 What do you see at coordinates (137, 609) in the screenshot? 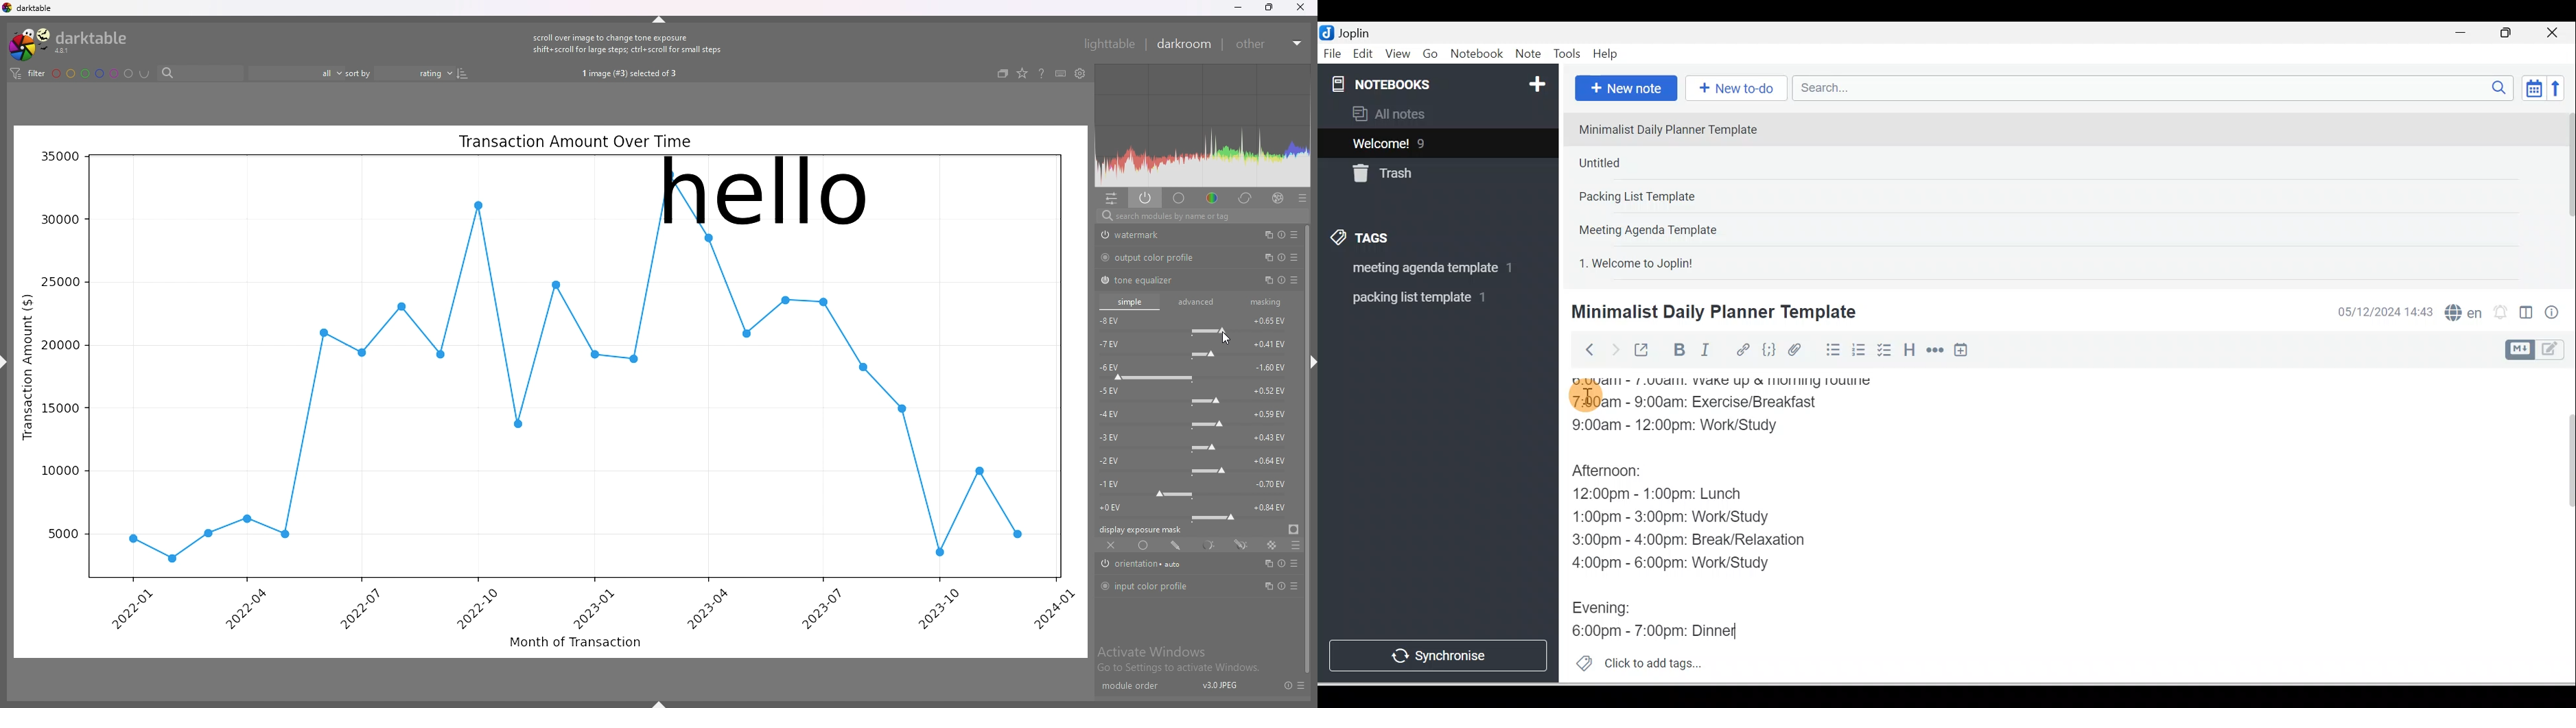
I see `2022-01` at bounding box center [137, 609].